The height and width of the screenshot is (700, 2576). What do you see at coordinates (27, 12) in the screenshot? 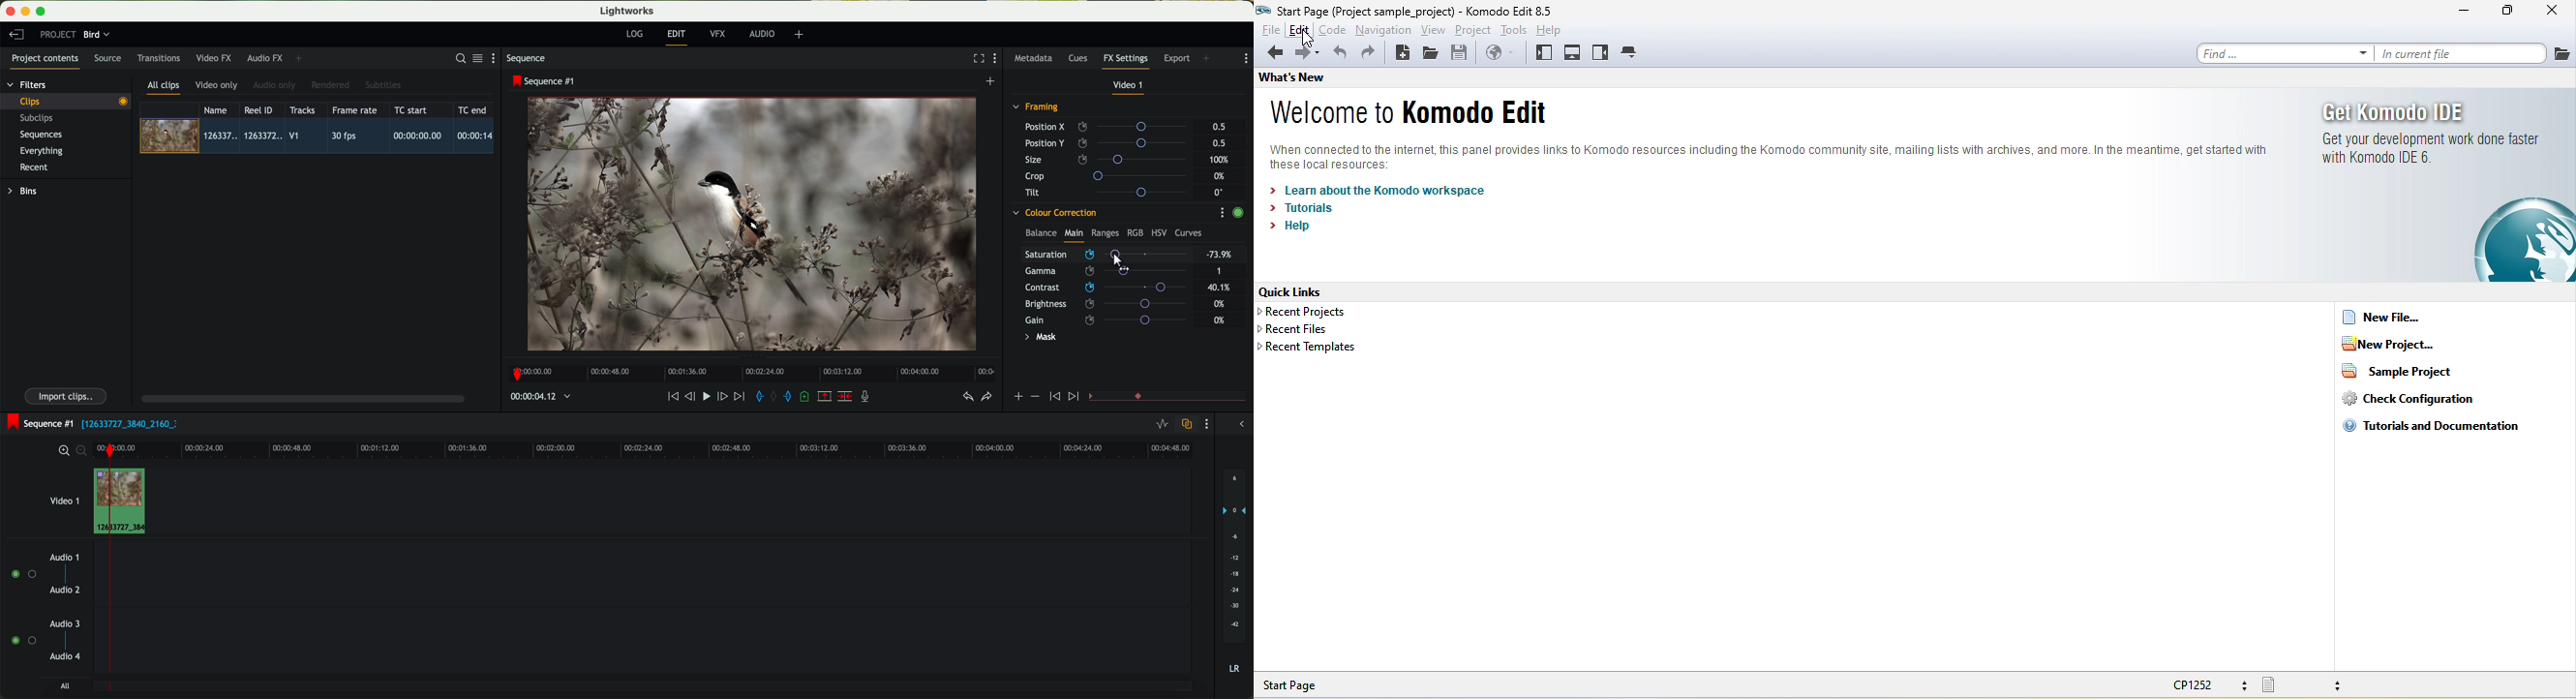
I see `minimize program` at bounding box center [27, 12].